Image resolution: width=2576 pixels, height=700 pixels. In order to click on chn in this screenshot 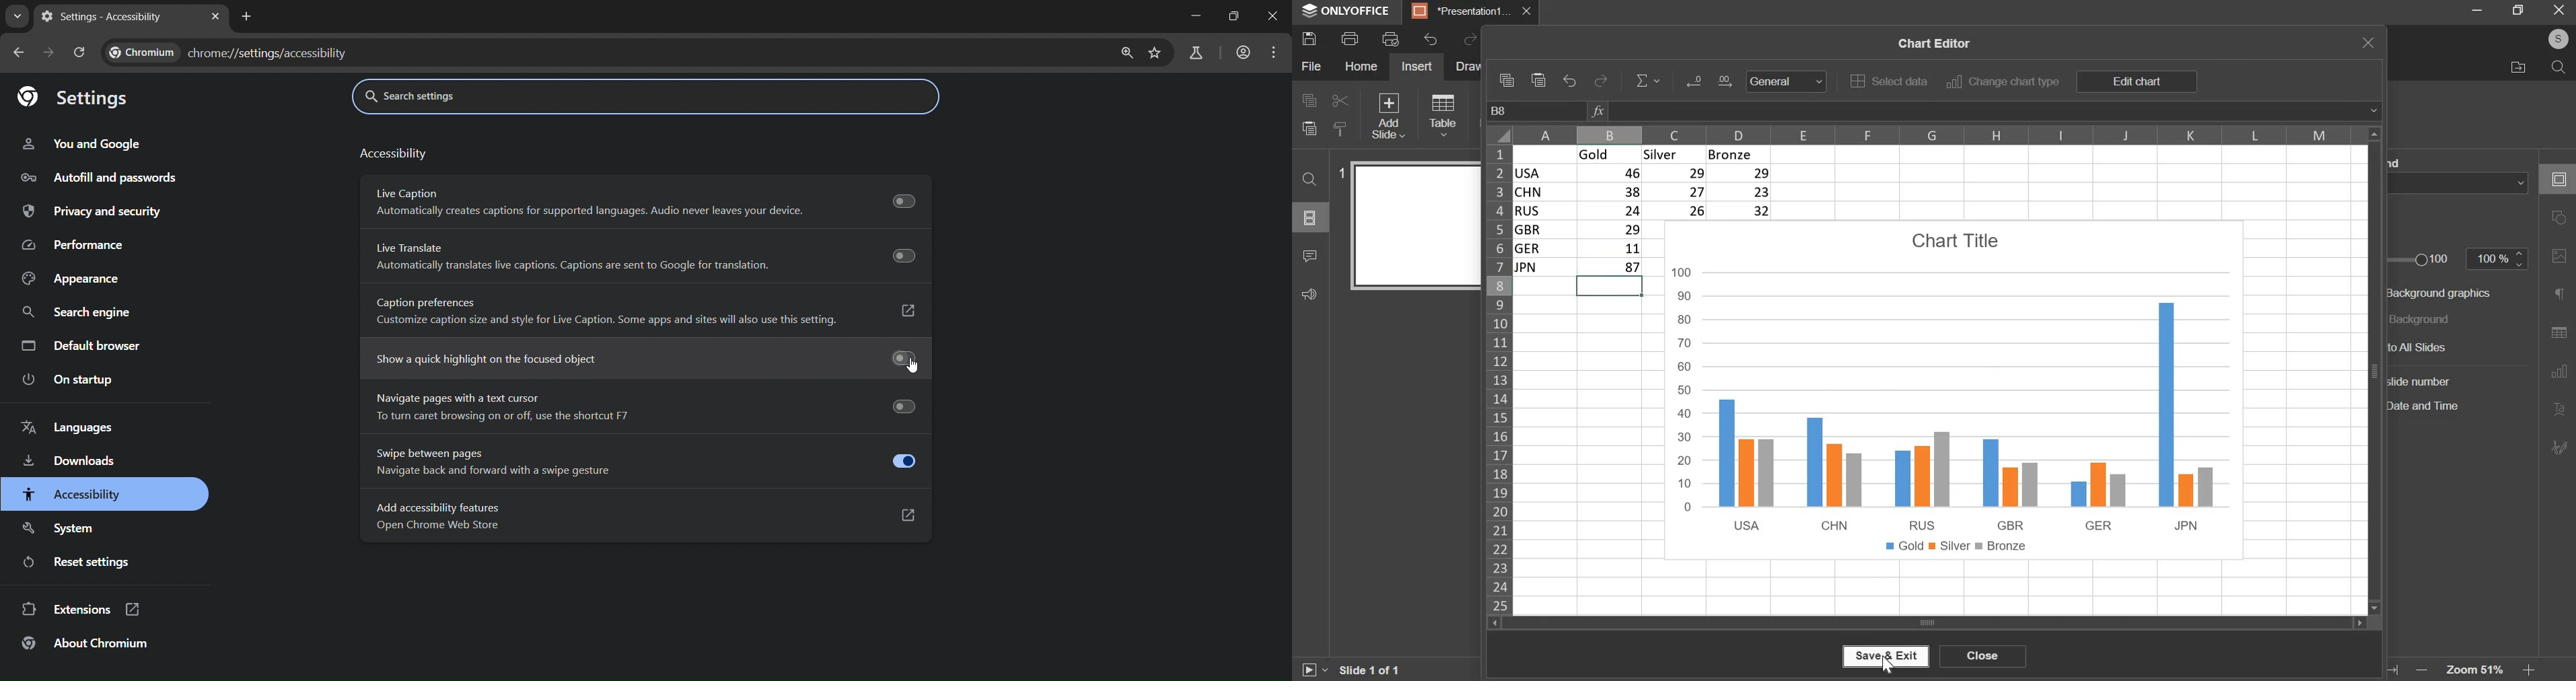, I will do `click(1545, 191)`.